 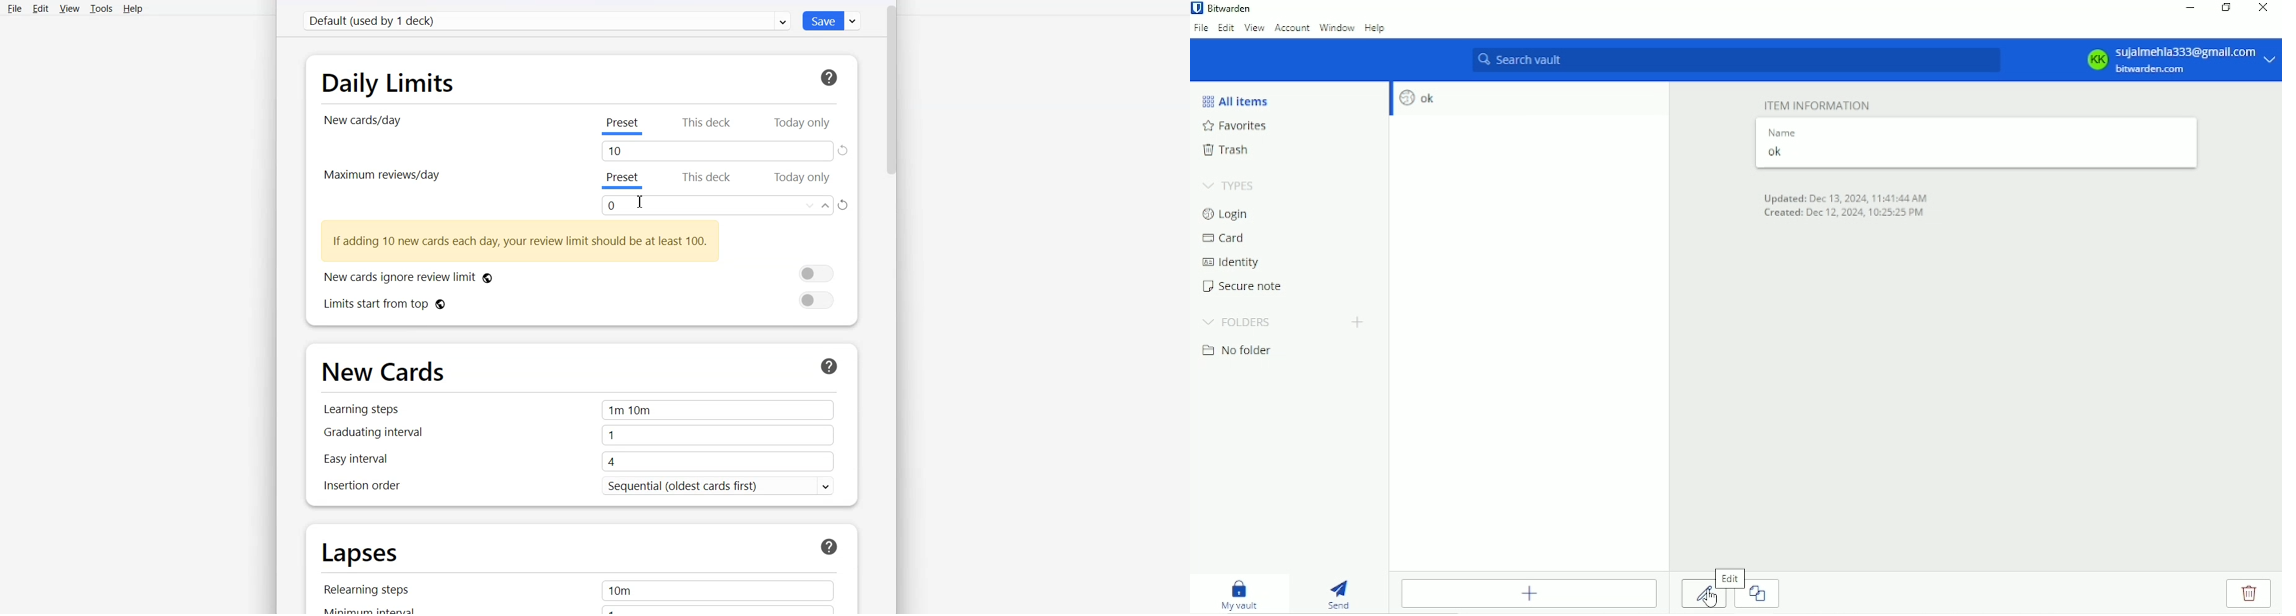 What do you see at coordinates (1236, 127) in the screenshot?
I see `favorites` at bounding box center [1236, 127].